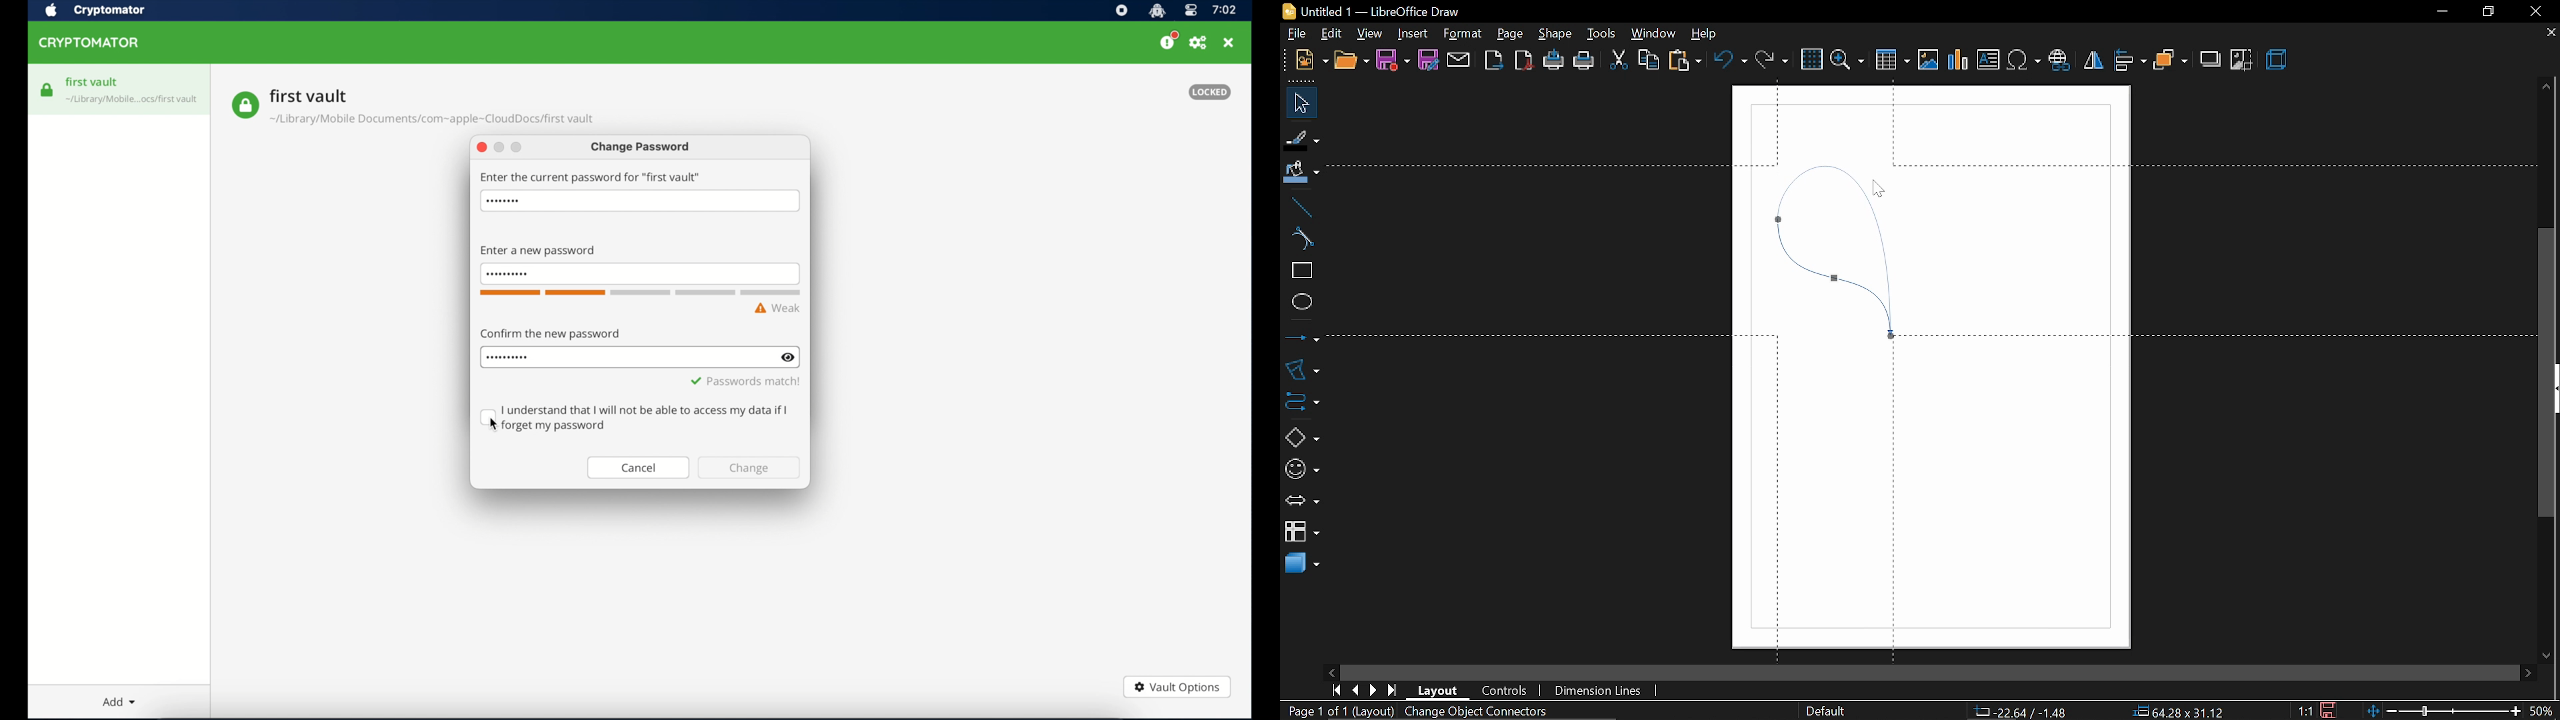 The image size is (2576, 728). What do you see at coordinates (1373, 11) in the screenshot?
I see `Untitled 1 - LibreOffice Draw` at bounding box center [1373, 11].